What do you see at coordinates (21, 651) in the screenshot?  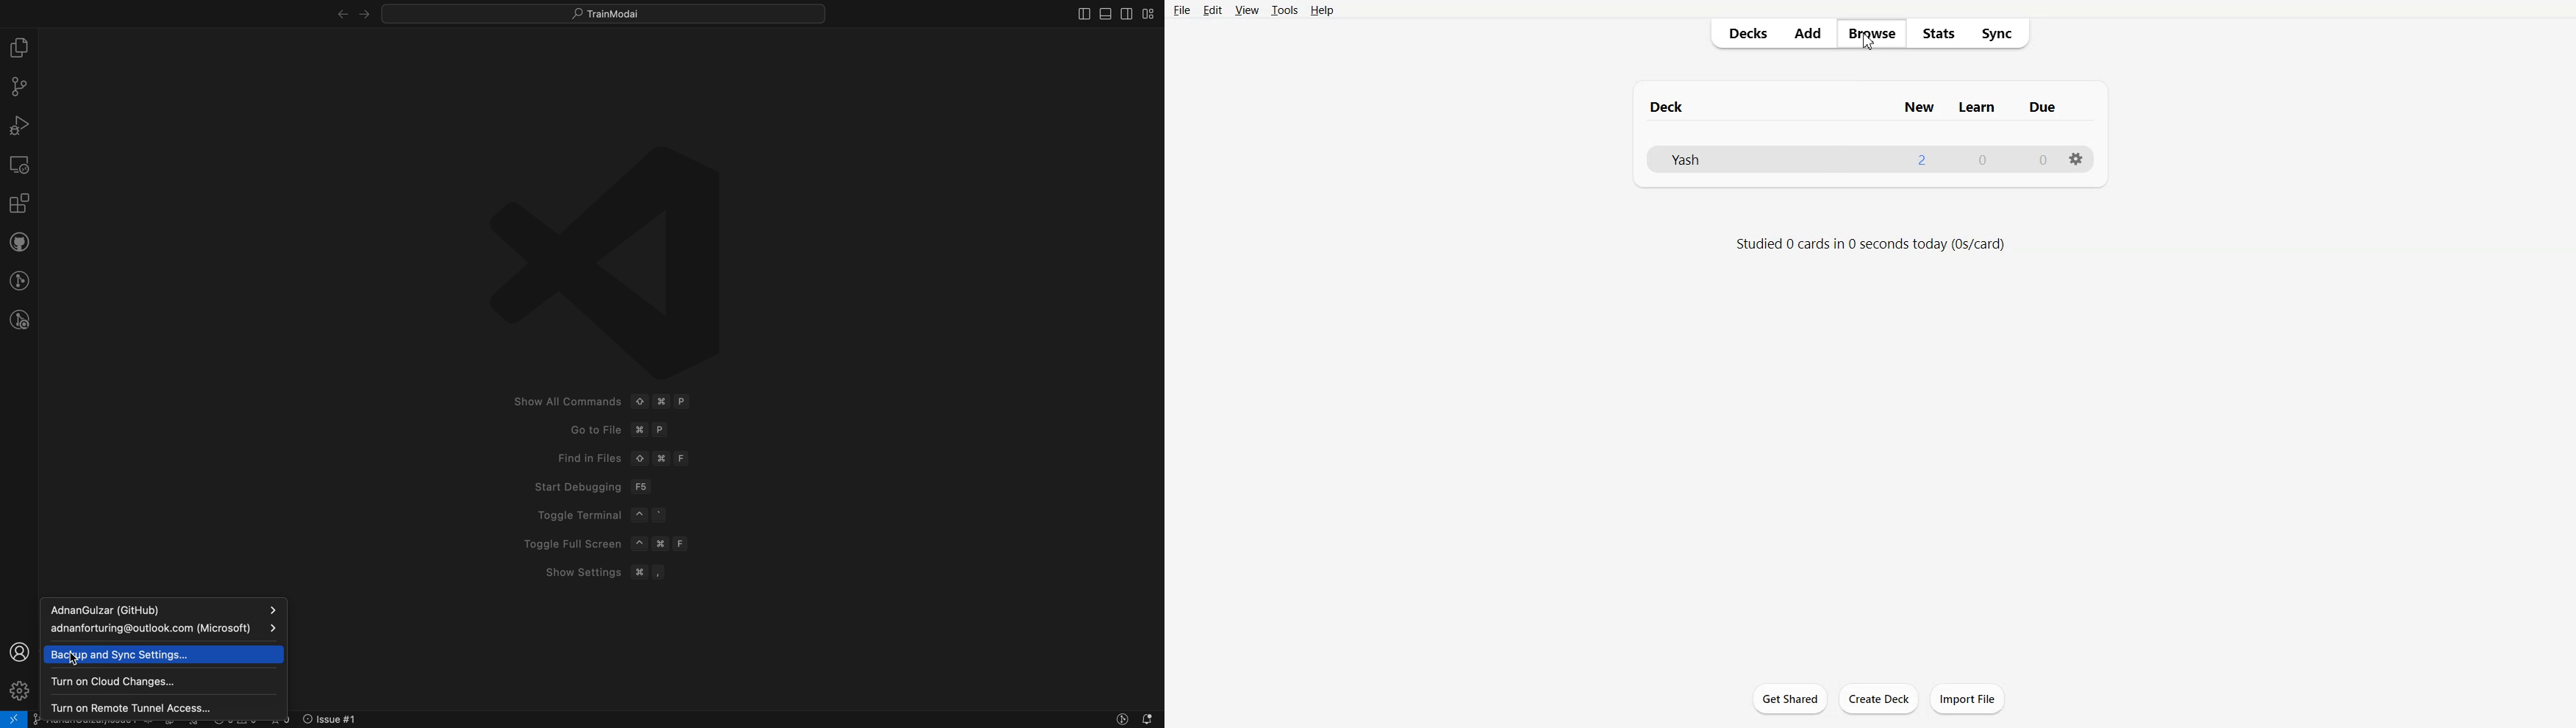 I see `profile` at bounding box center [21, 651].